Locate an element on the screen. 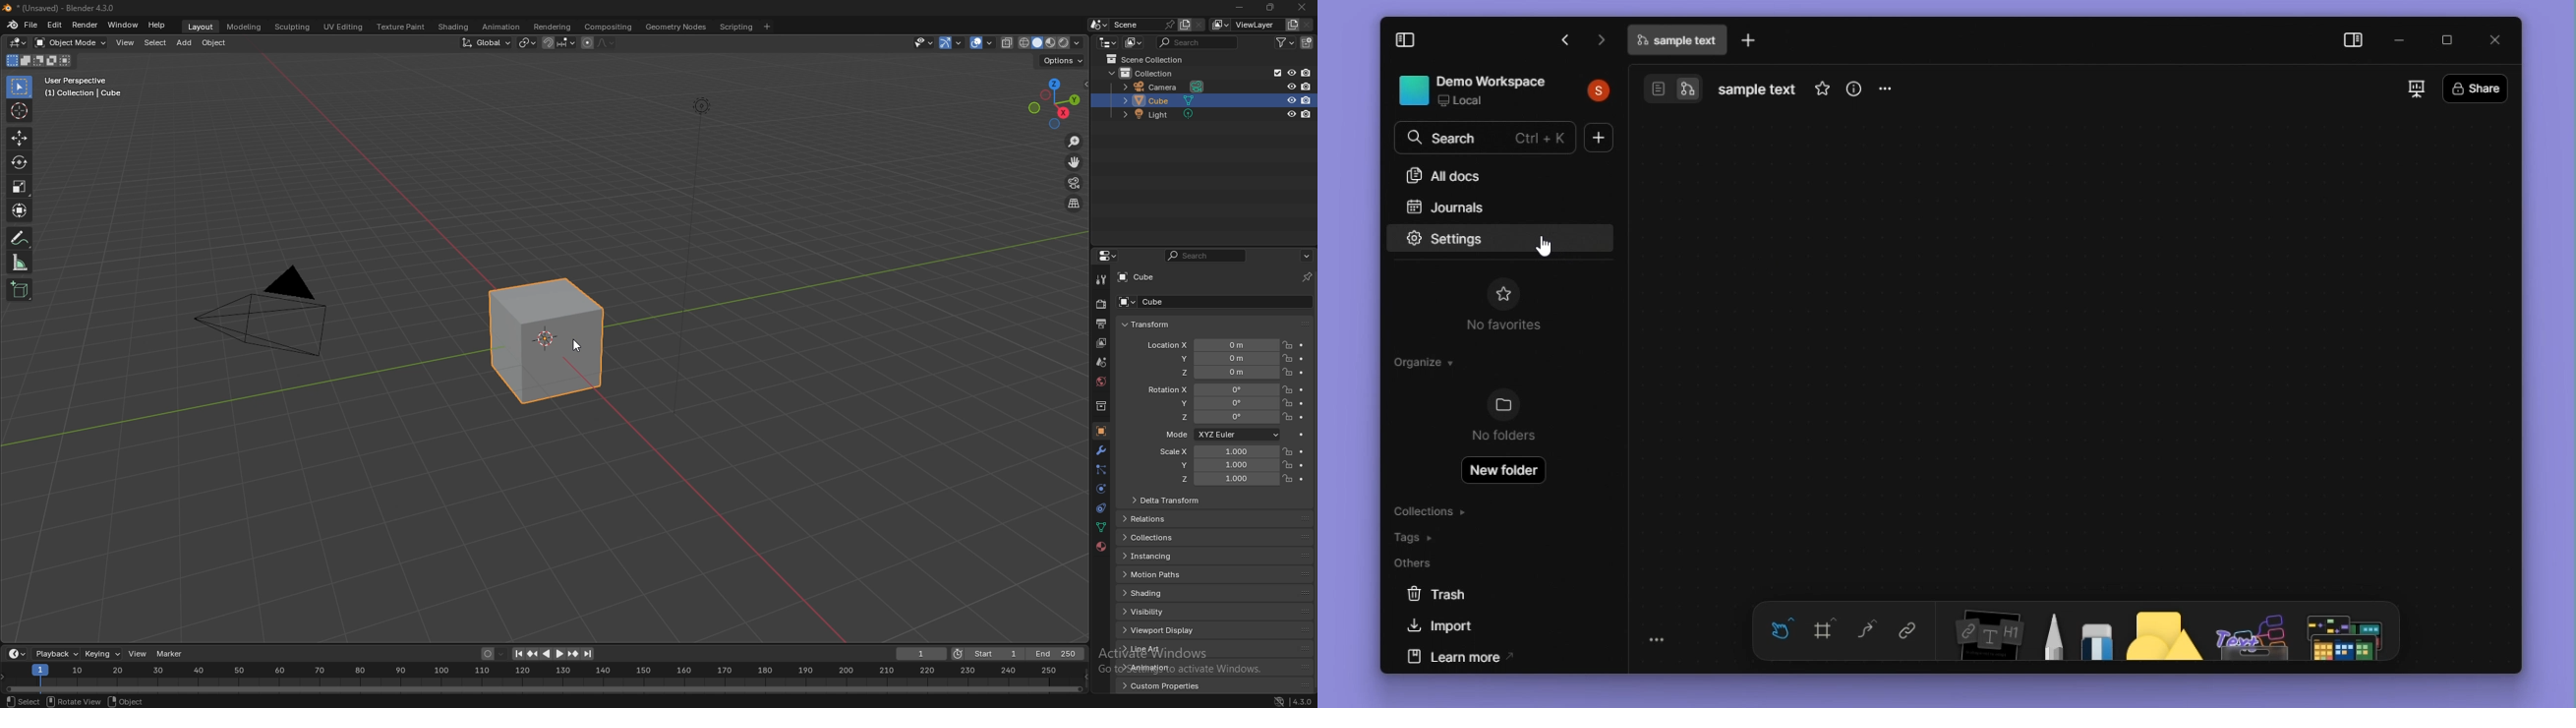 The image size is (2576, 728). scripting is located at coordinates (738, 27).